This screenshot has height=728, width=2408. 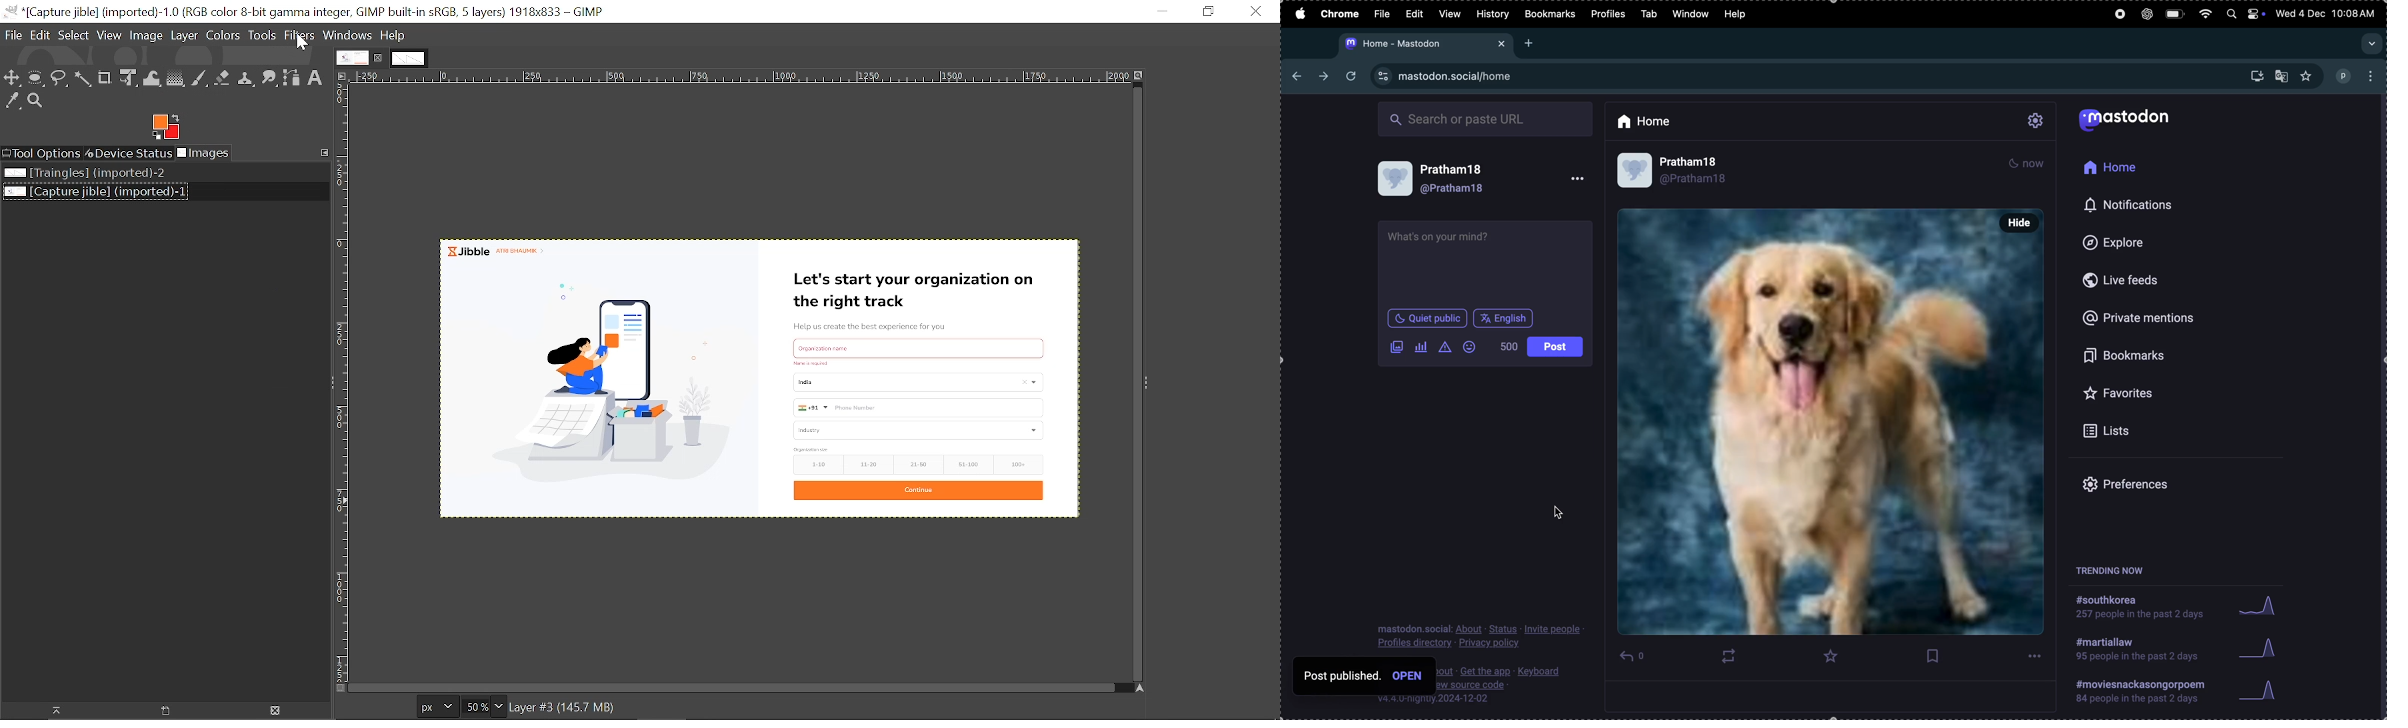 I want to click on quiet place, so click(x=1428, y=319).